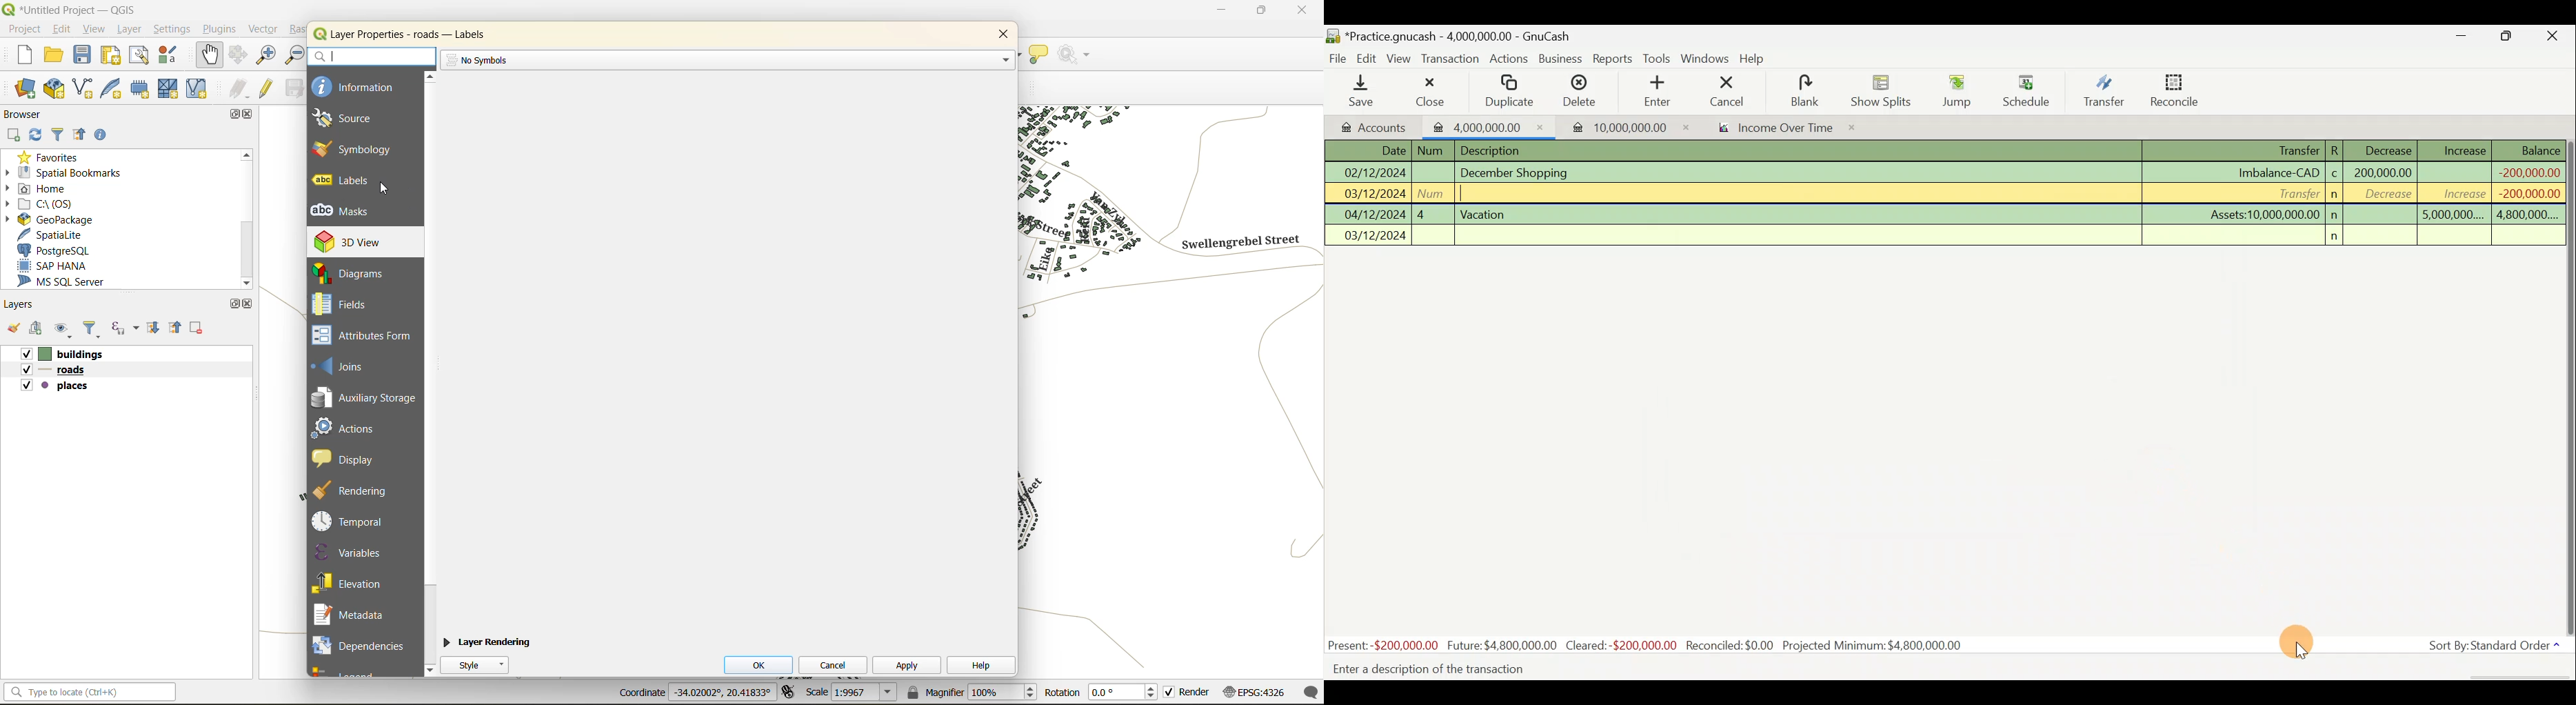 This screenshot has width=2576, height=728. Describe the element at coordinates (34, 137) in the screenshot. I see `refresh` at that location.